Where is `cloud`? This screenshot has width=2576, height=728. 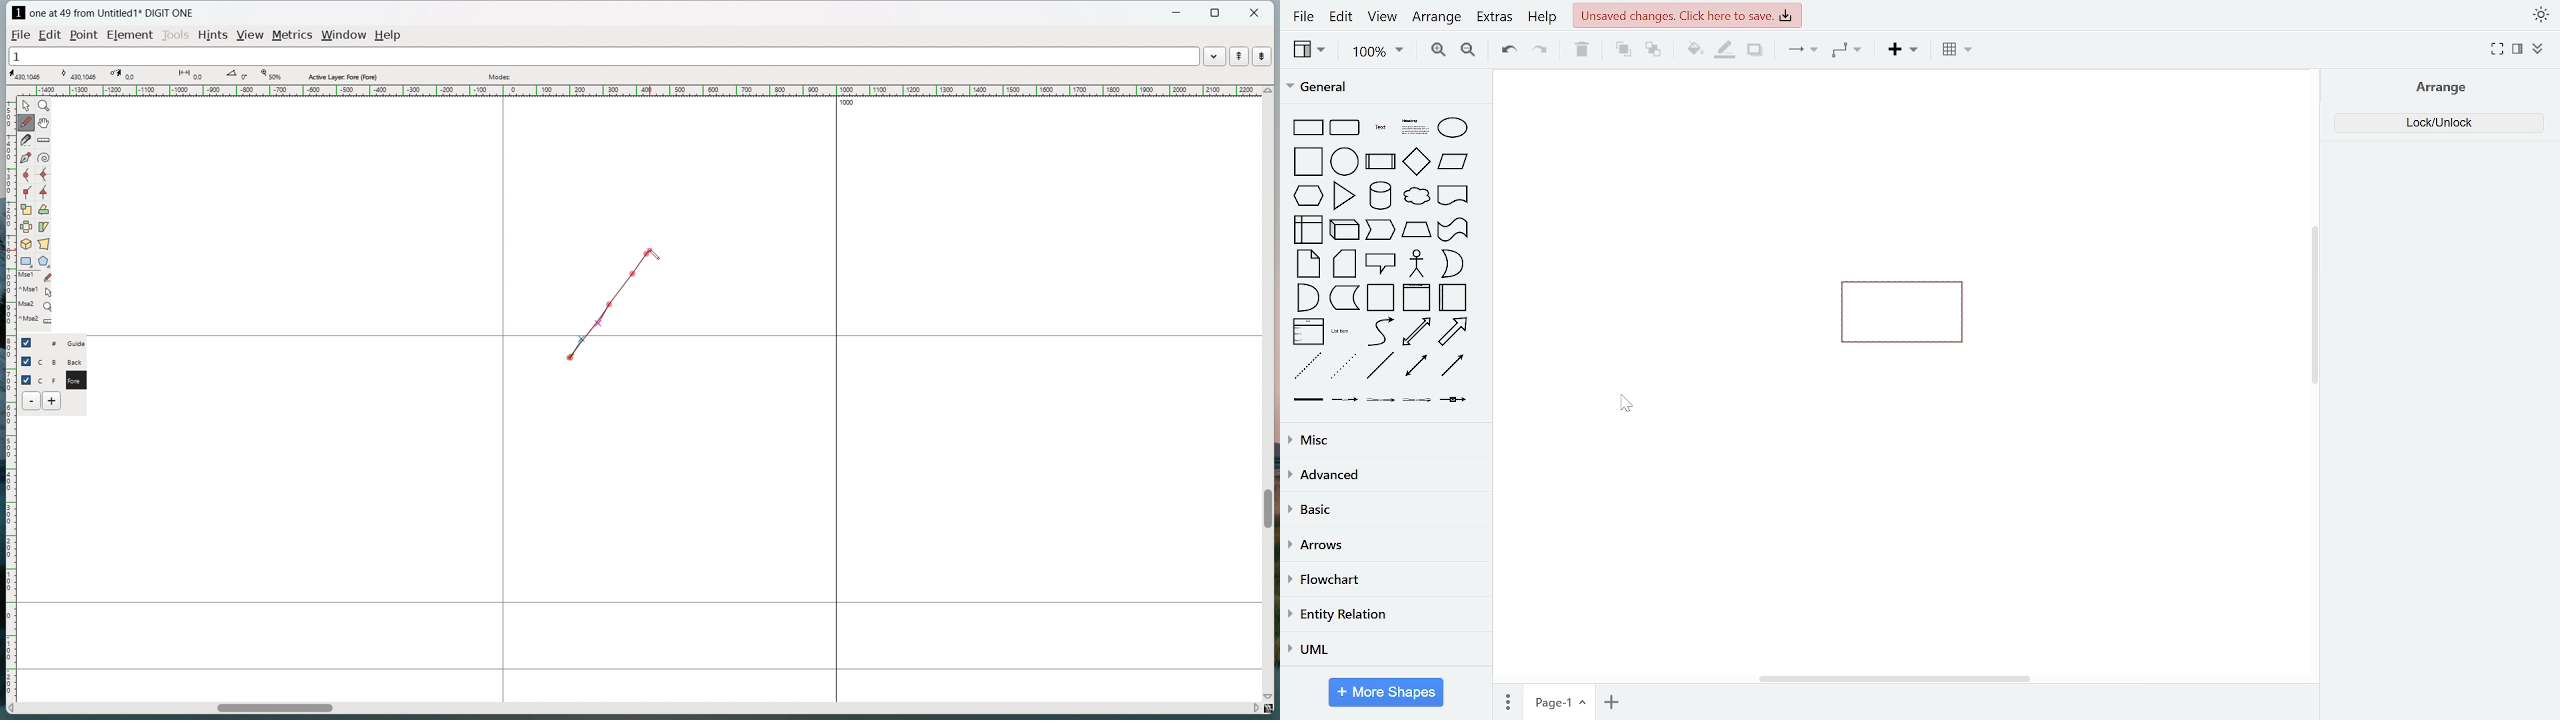
cloud is located at coordinates (1415, 196).